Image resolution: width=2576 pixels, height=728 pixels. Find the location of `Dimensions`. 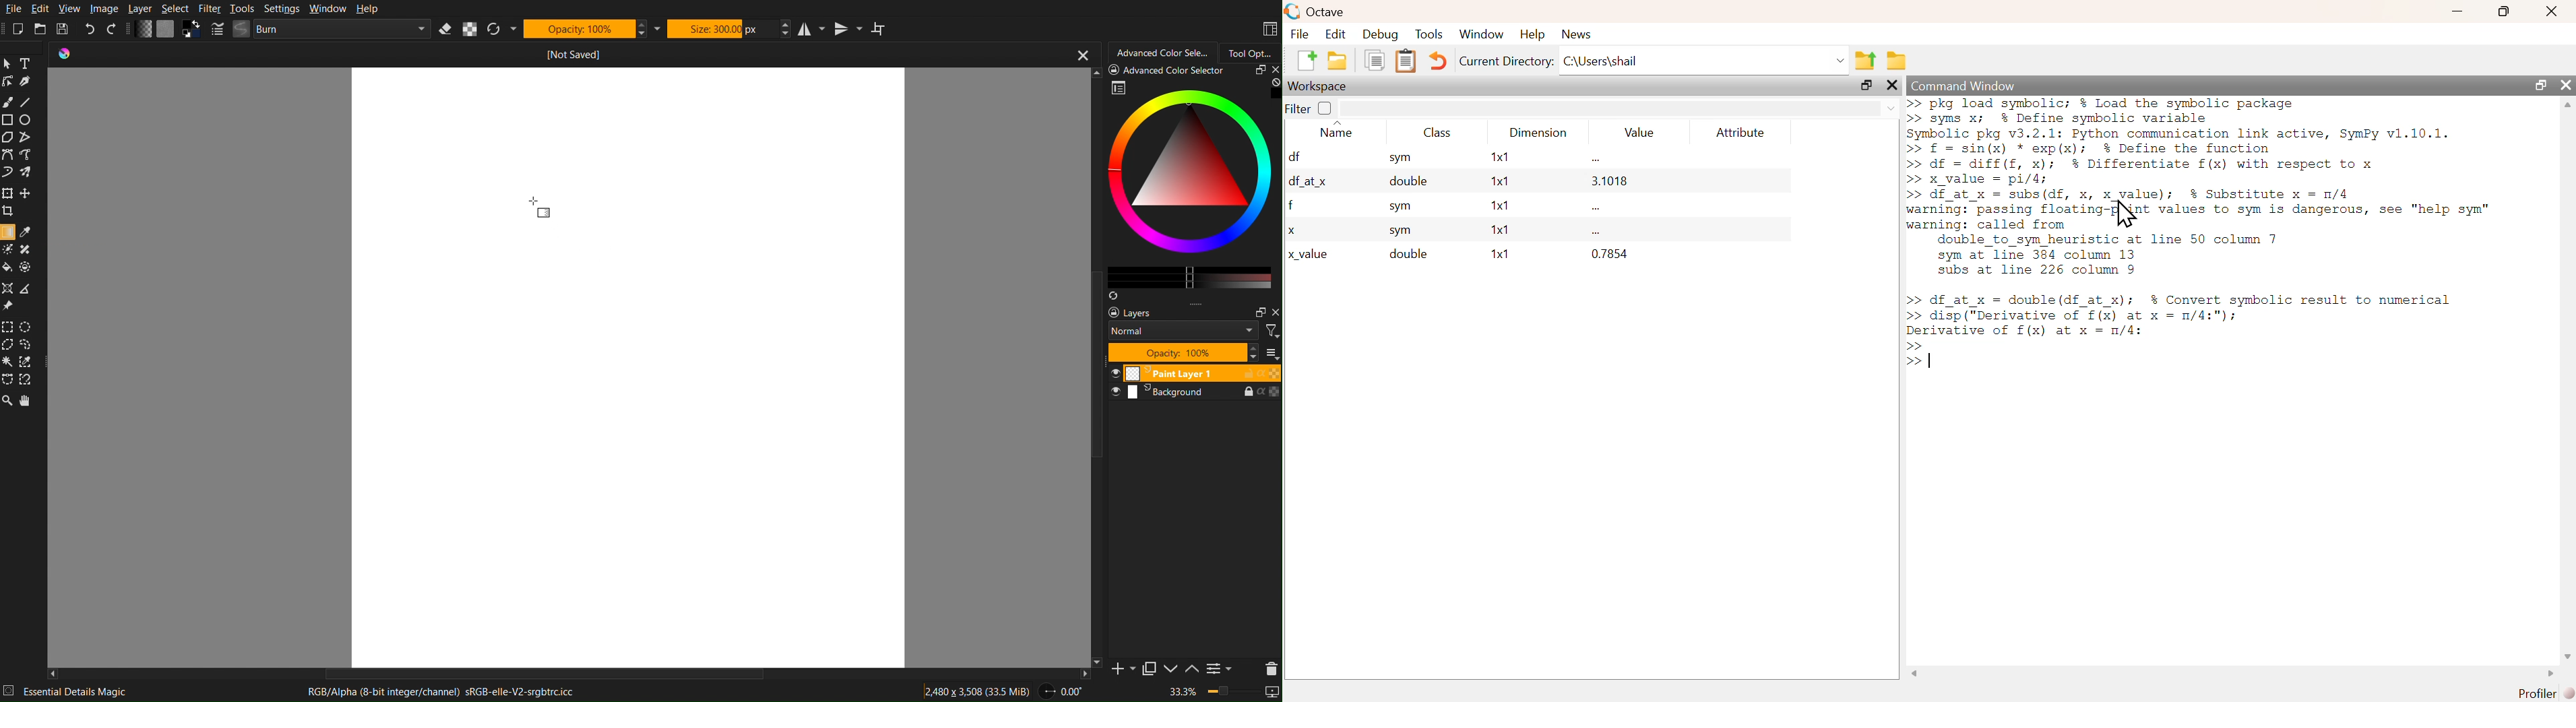

Dimensions is located at coordinates (979, 691).